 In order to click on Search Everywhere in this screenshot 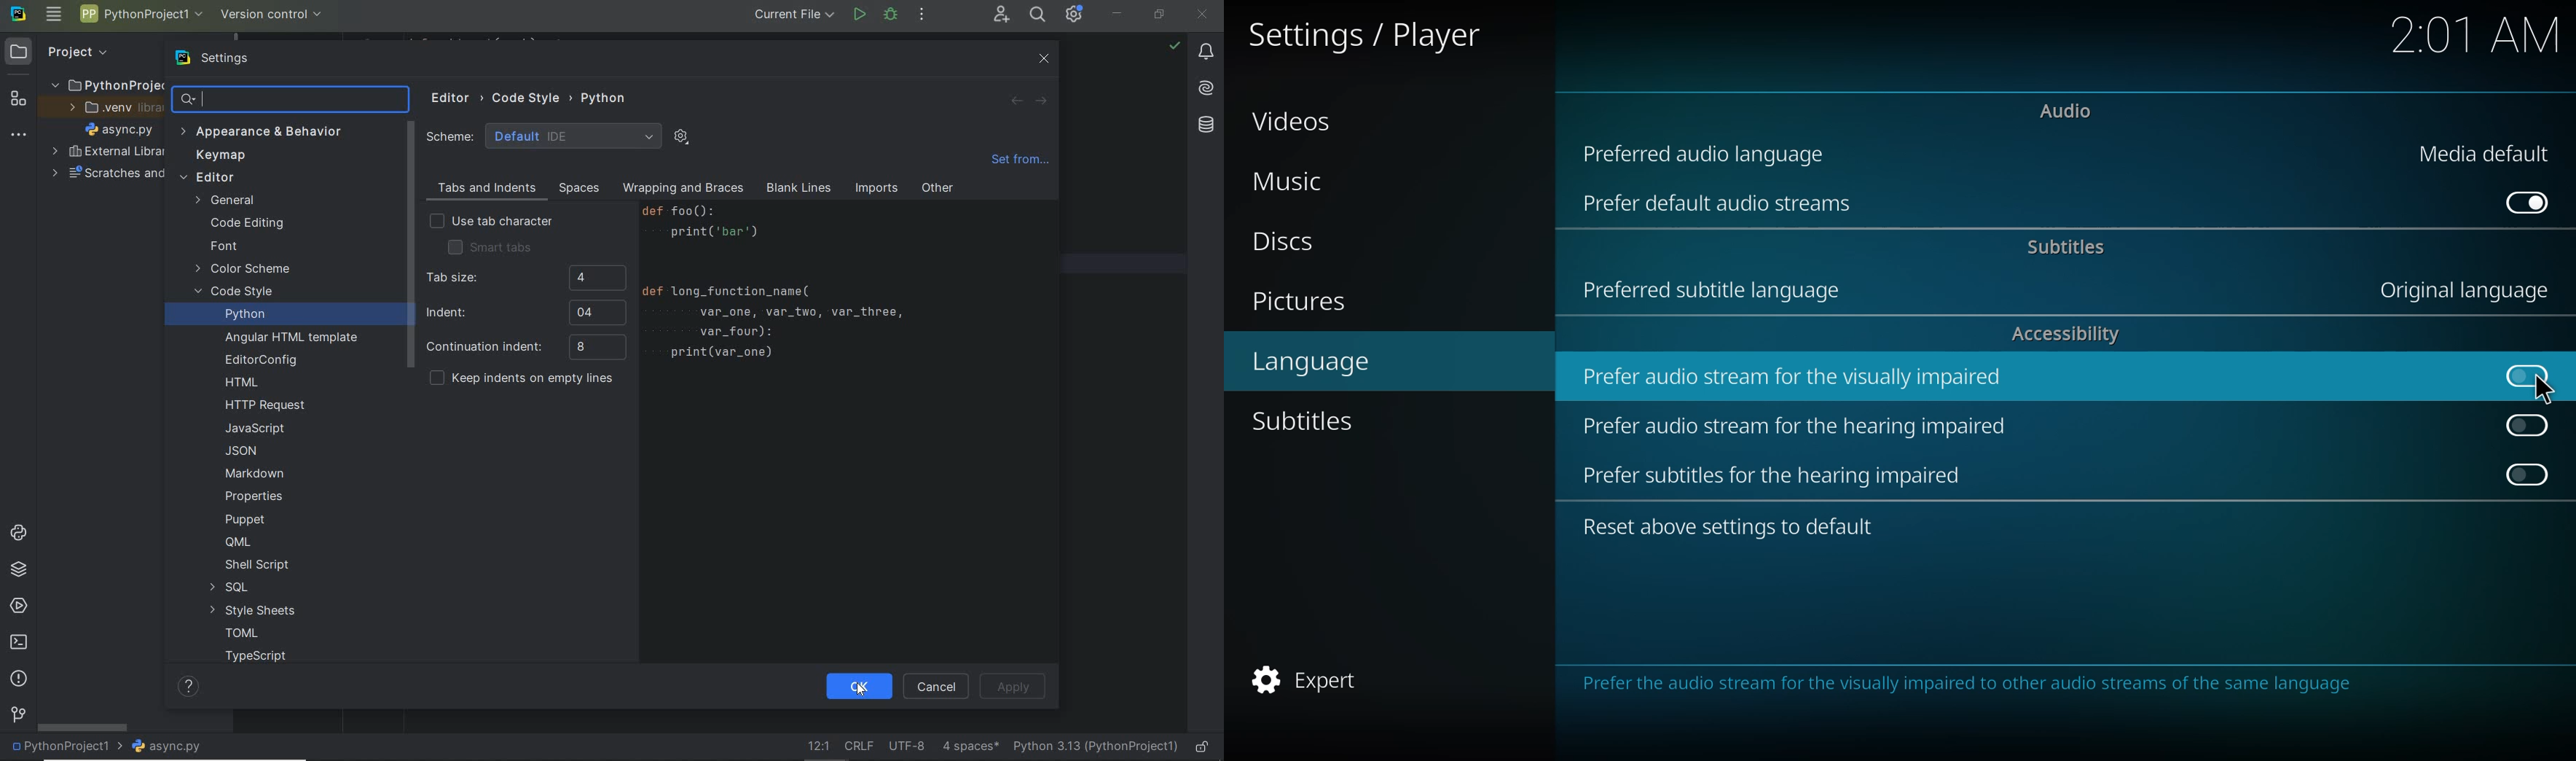, I will do `click(1037, 17)`.